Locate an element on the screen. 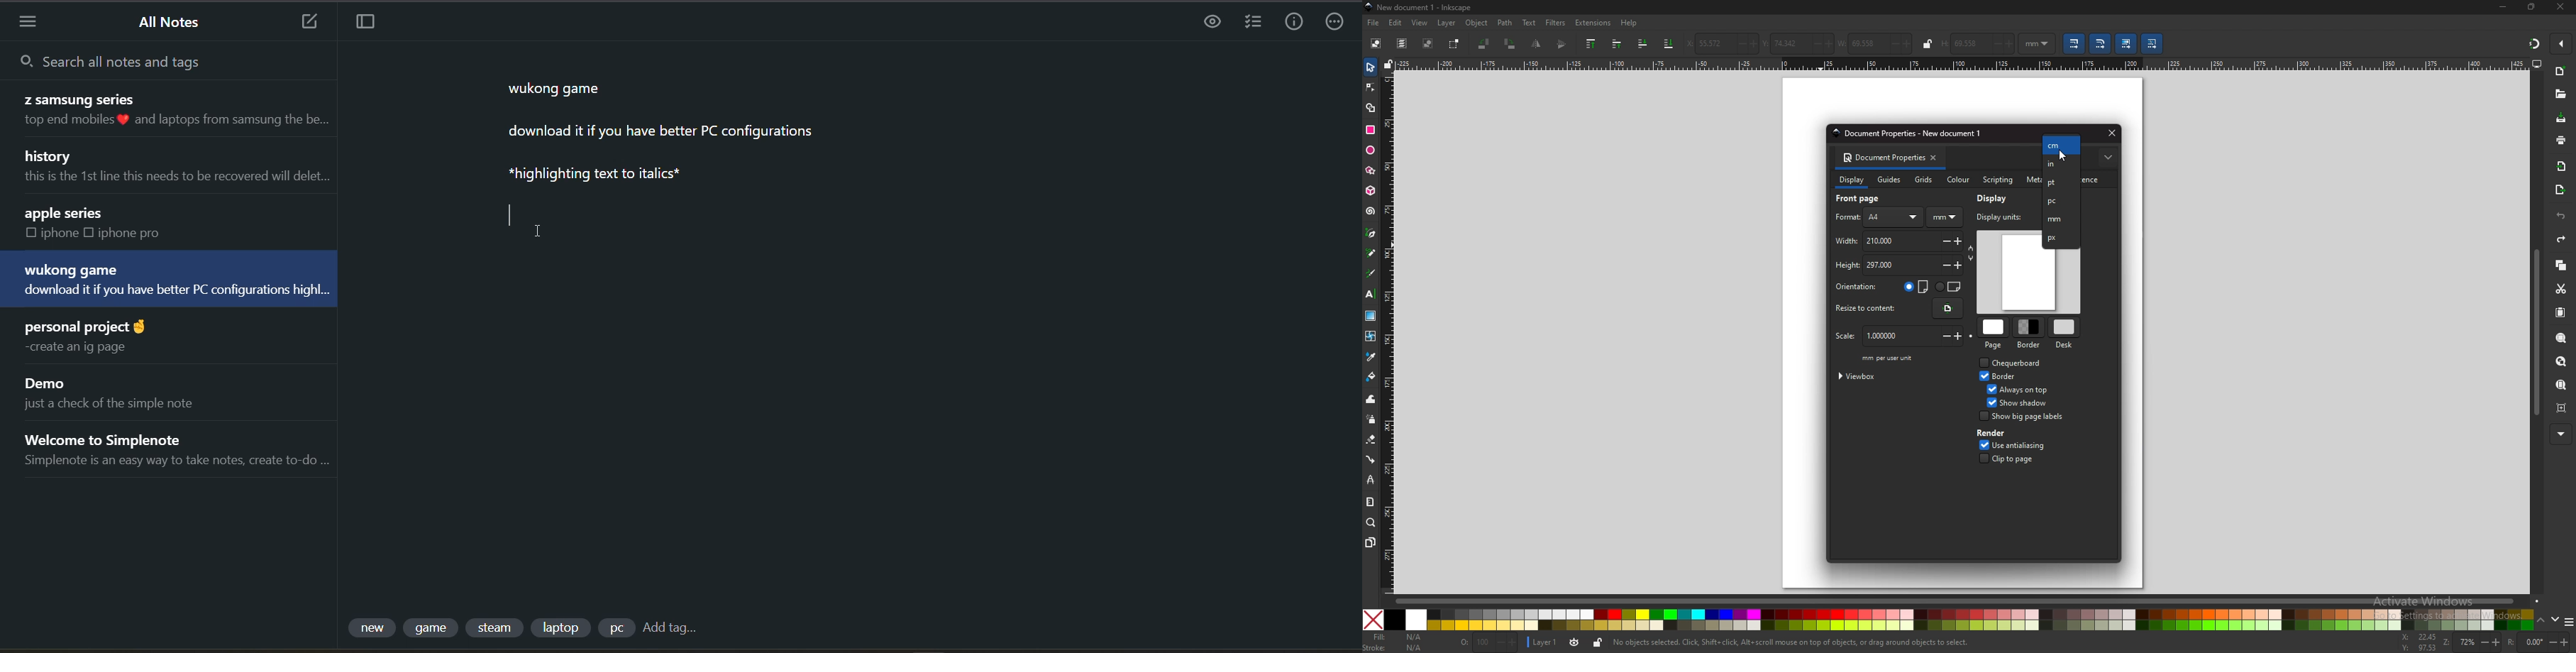 Image resolution: width=2576 pixels, height=672 pixels. nothing selected is located at coordinates (1489, 644).